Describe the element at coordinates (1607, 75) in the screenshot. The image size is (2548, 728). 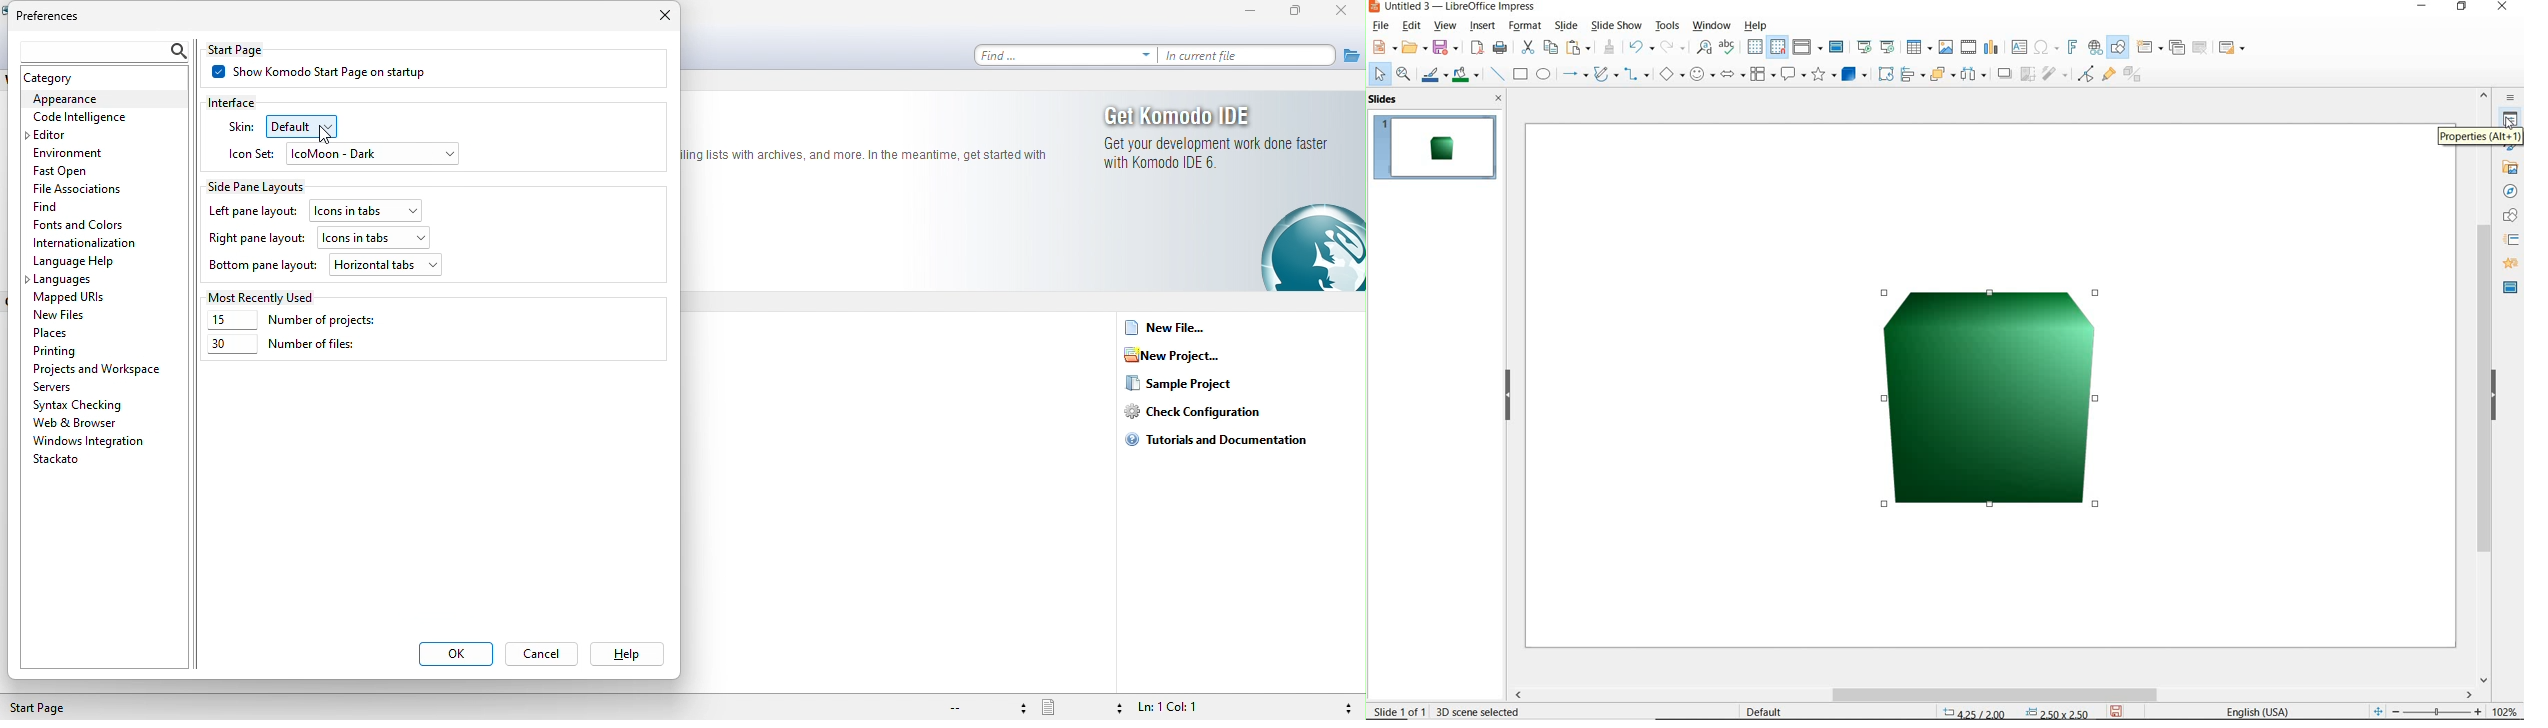
I see `curves and polygons` at that location.